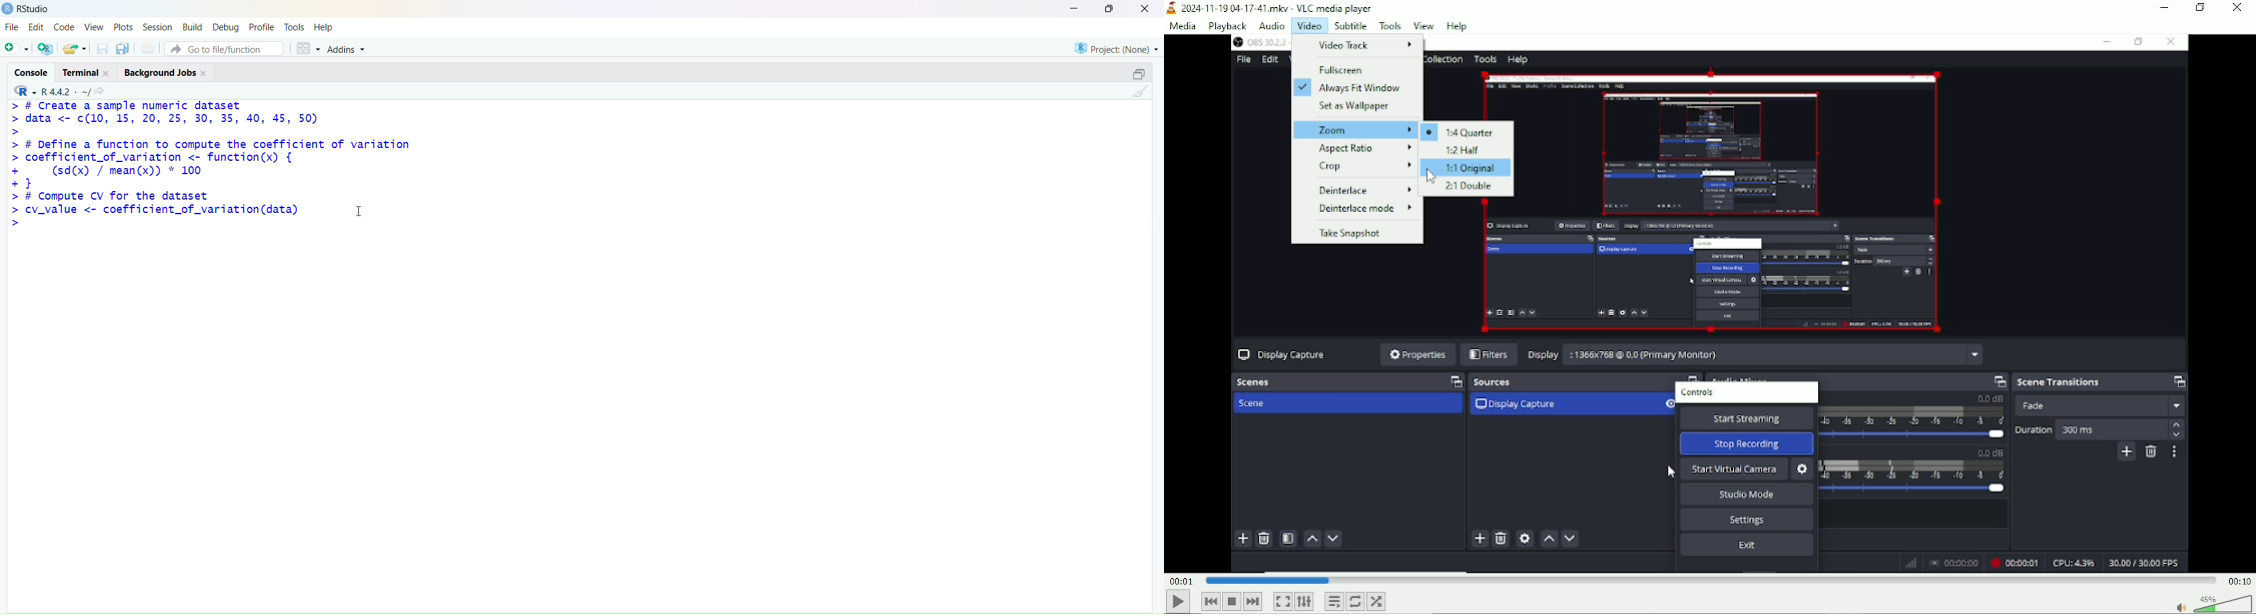 This screenshot has height=616, width=2268. What do you see at coordinates (224, 49) in the screenshot?
I see `go to file/function` at bounding box center [224, 49].